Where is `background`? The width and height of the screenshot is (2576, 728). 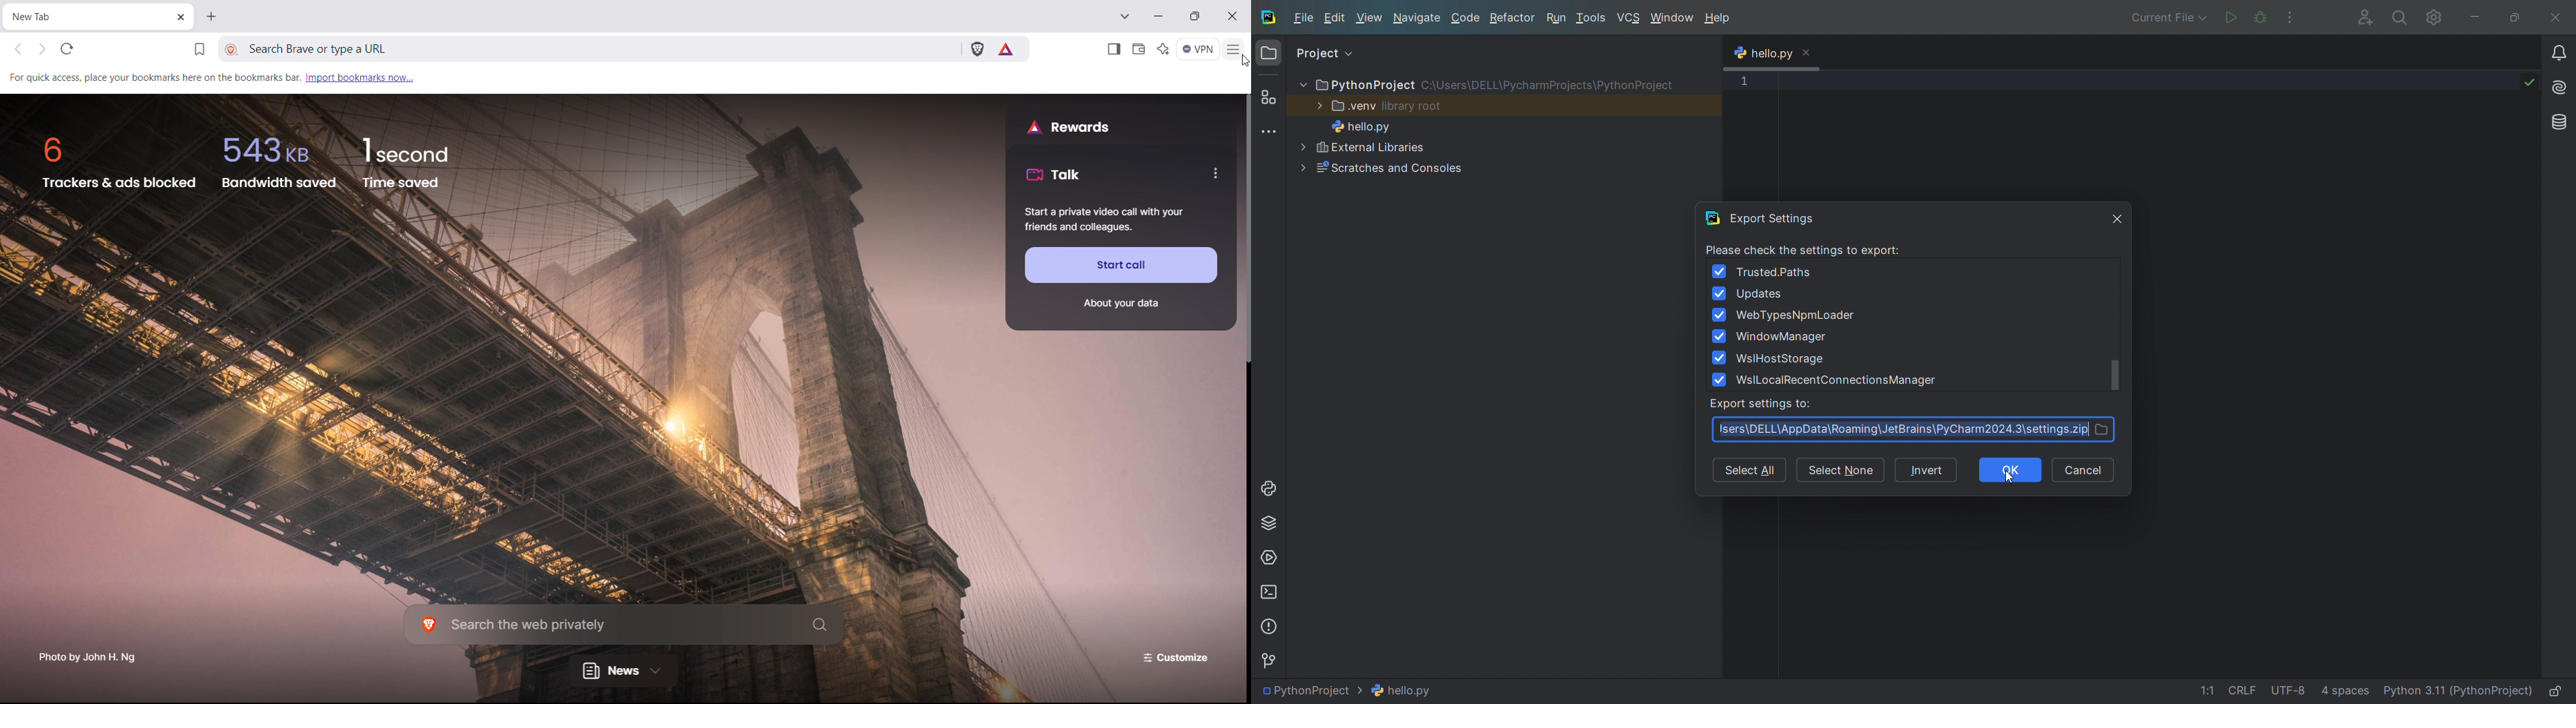 background is located at coordinates (736, 147).